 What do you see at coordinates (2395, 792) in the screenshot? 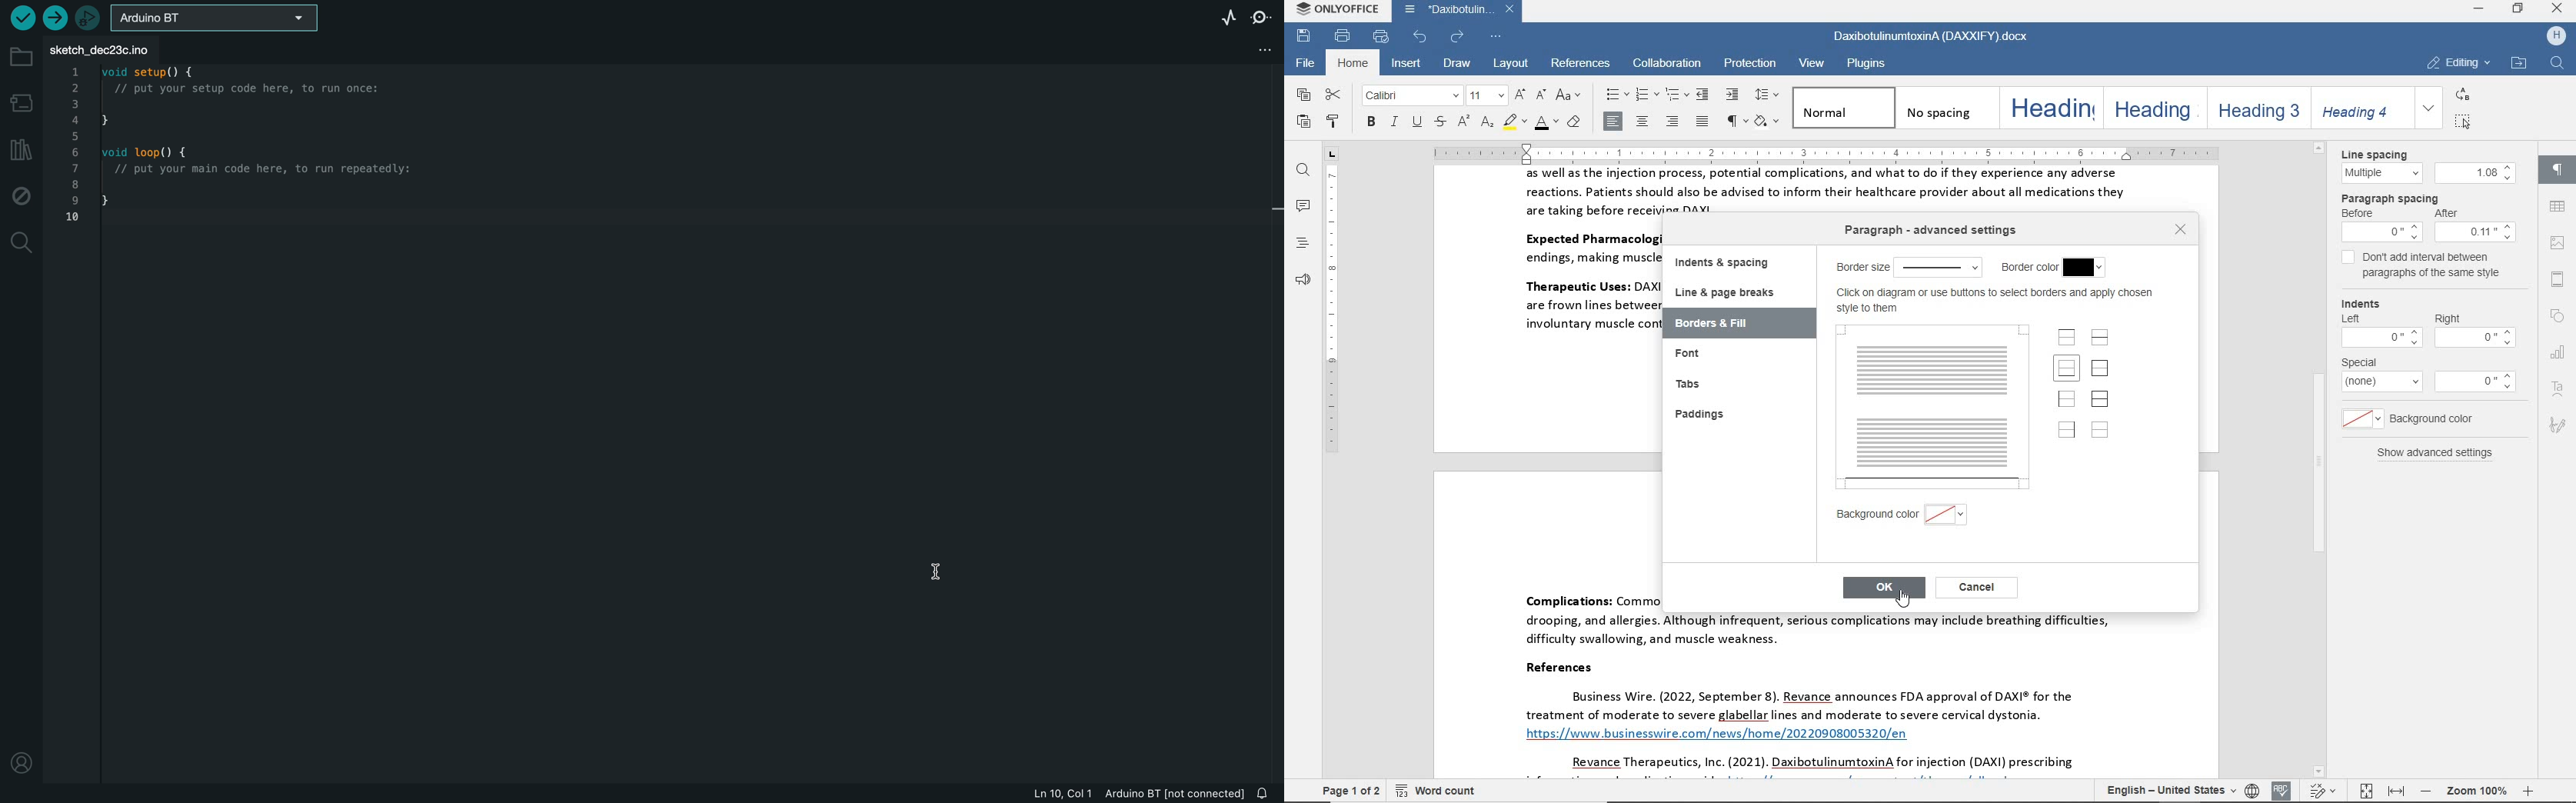
I see `fit to width` at bounding box center [2395, 792].